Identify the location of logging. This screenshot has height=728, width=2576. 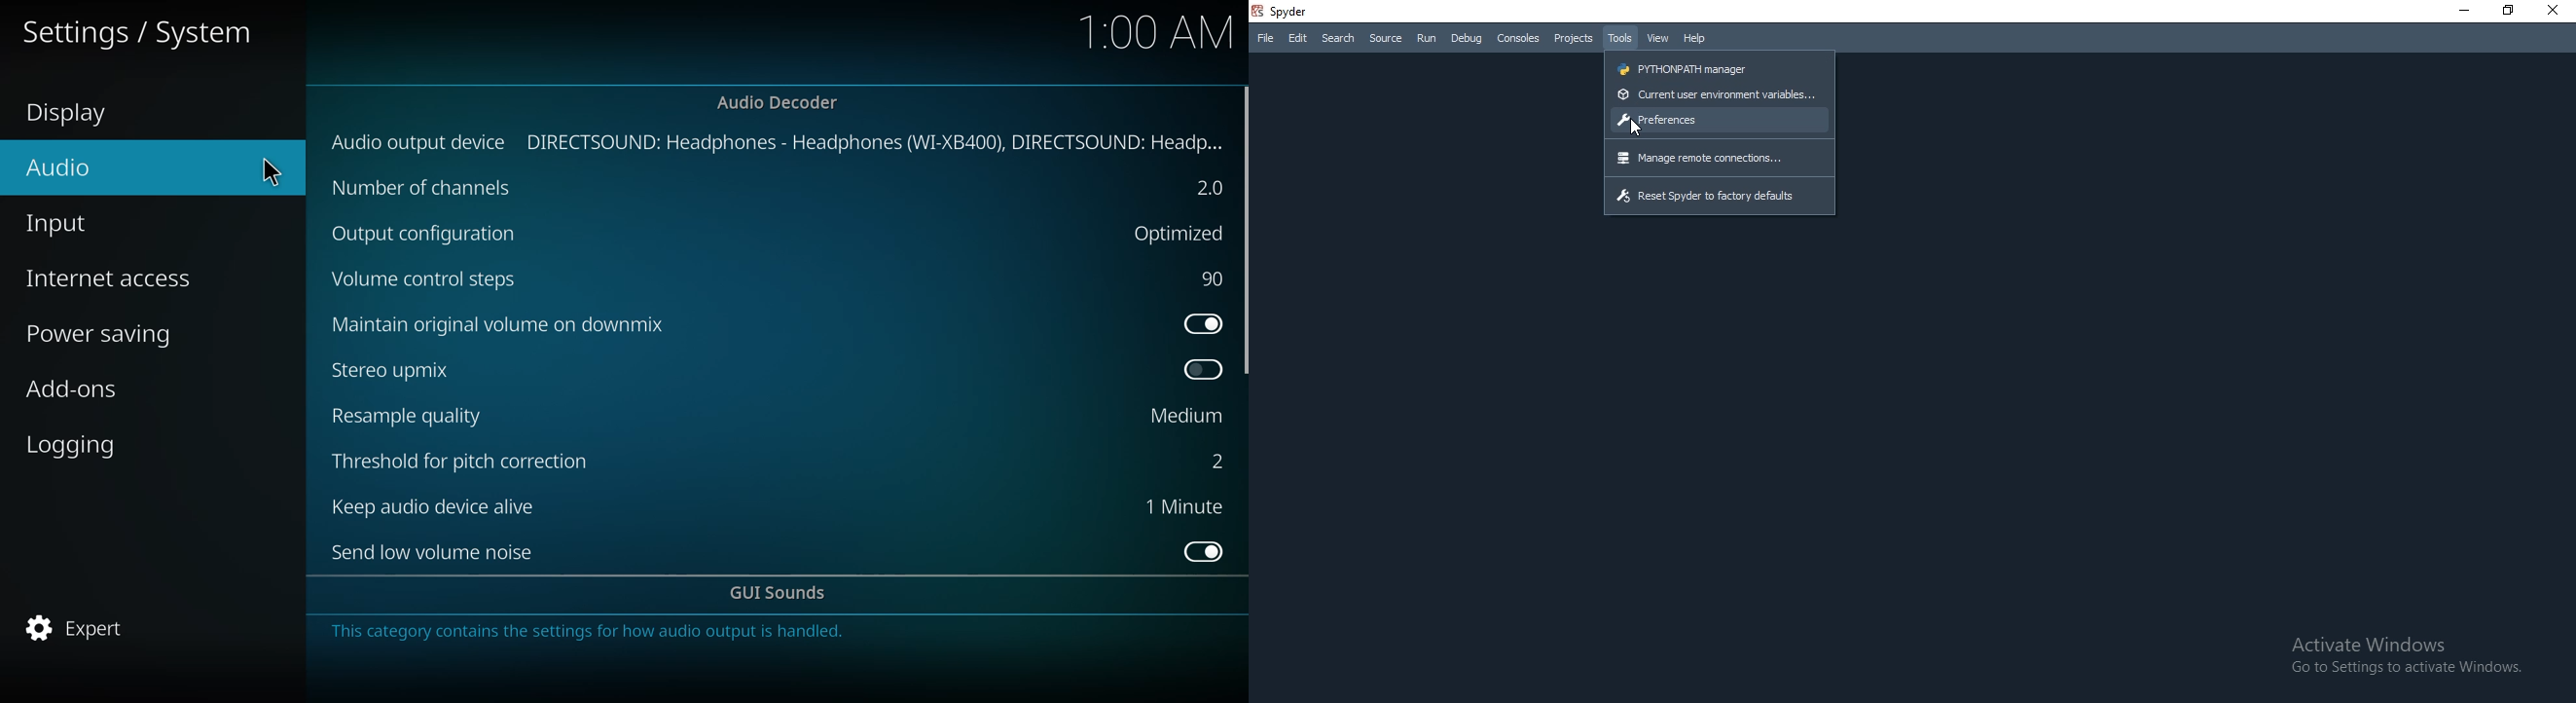
(81, 445).